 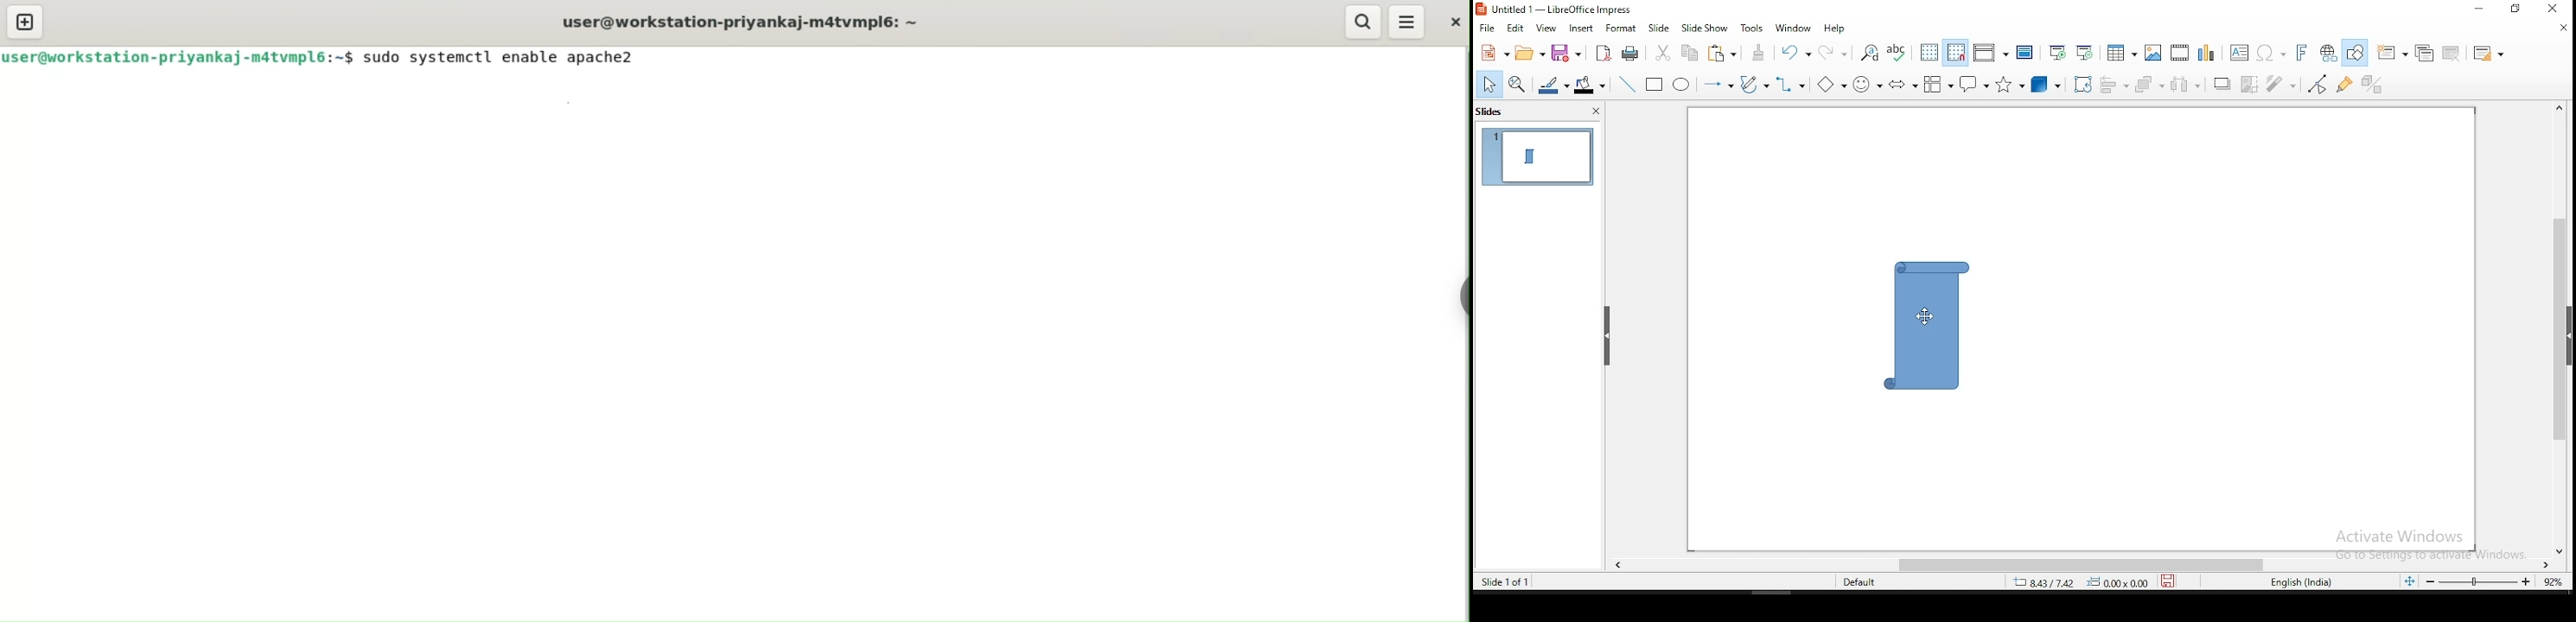 I want to click on zoom level, so click(x=2551, y=581).